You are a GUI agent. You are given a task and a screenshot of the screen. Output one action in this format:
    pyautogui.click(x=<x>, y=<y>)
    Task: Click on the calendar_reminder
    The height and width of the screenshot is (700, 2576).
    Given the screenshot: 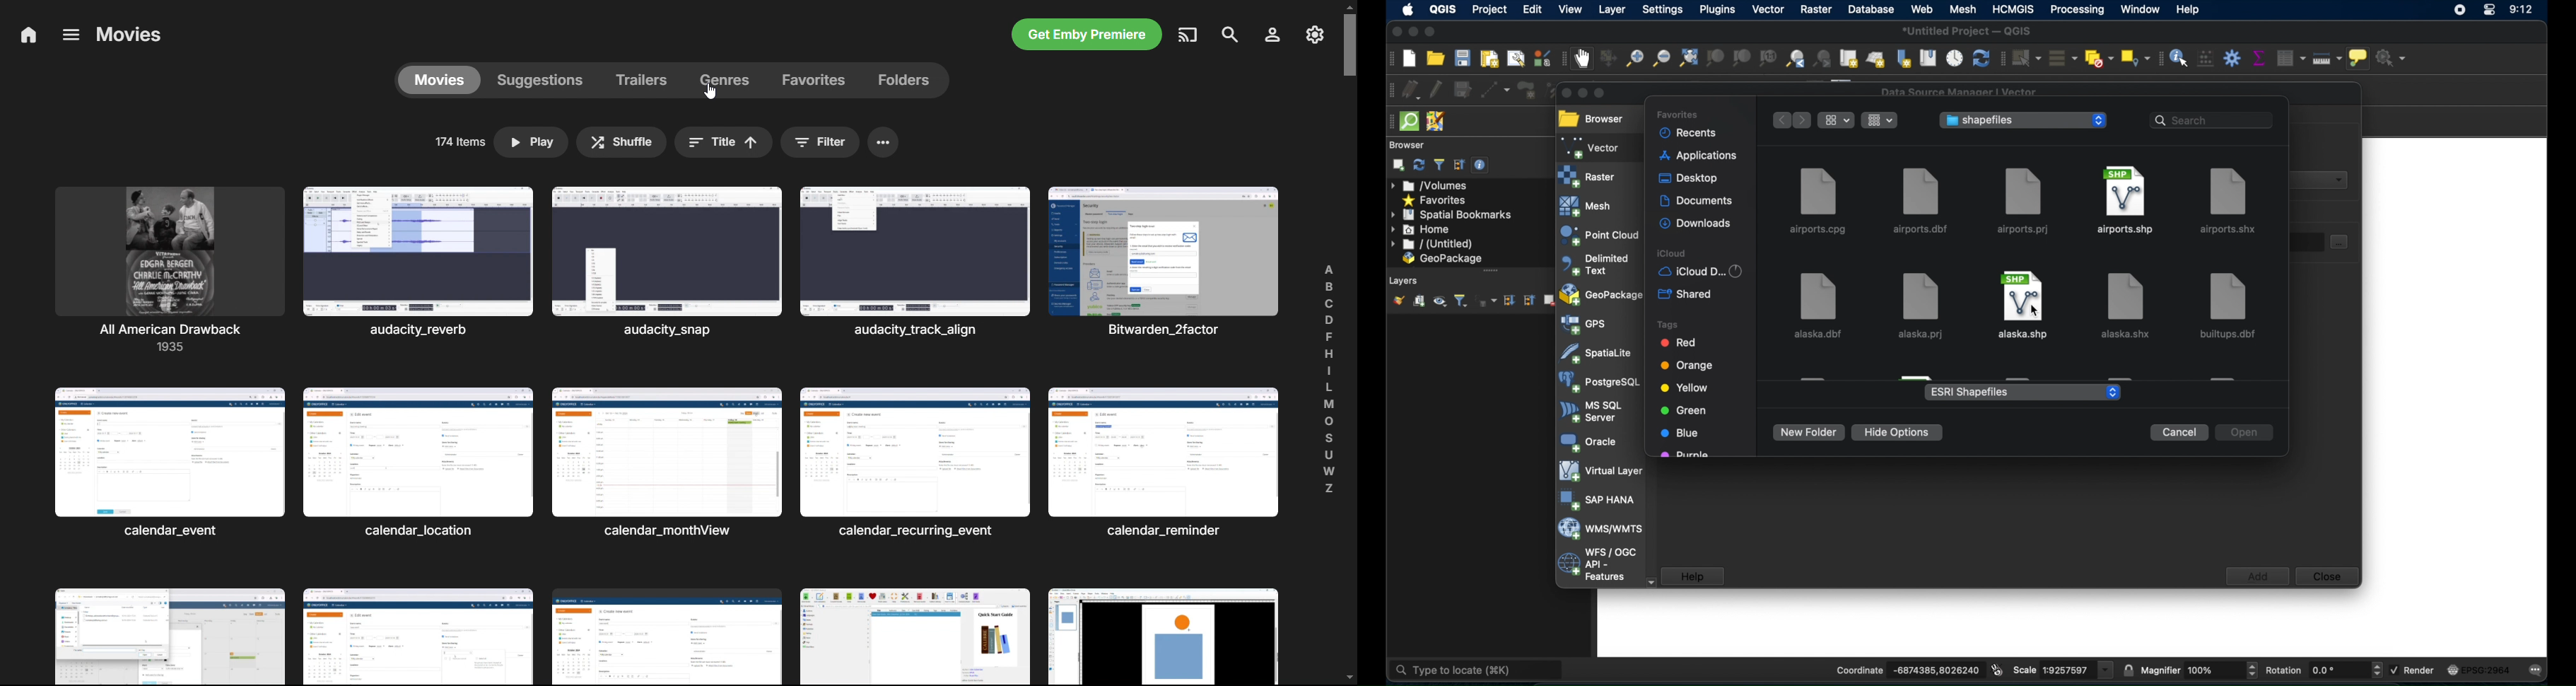 What is the action you would take?
    pyautogui.click(x=1164, y=463)
    